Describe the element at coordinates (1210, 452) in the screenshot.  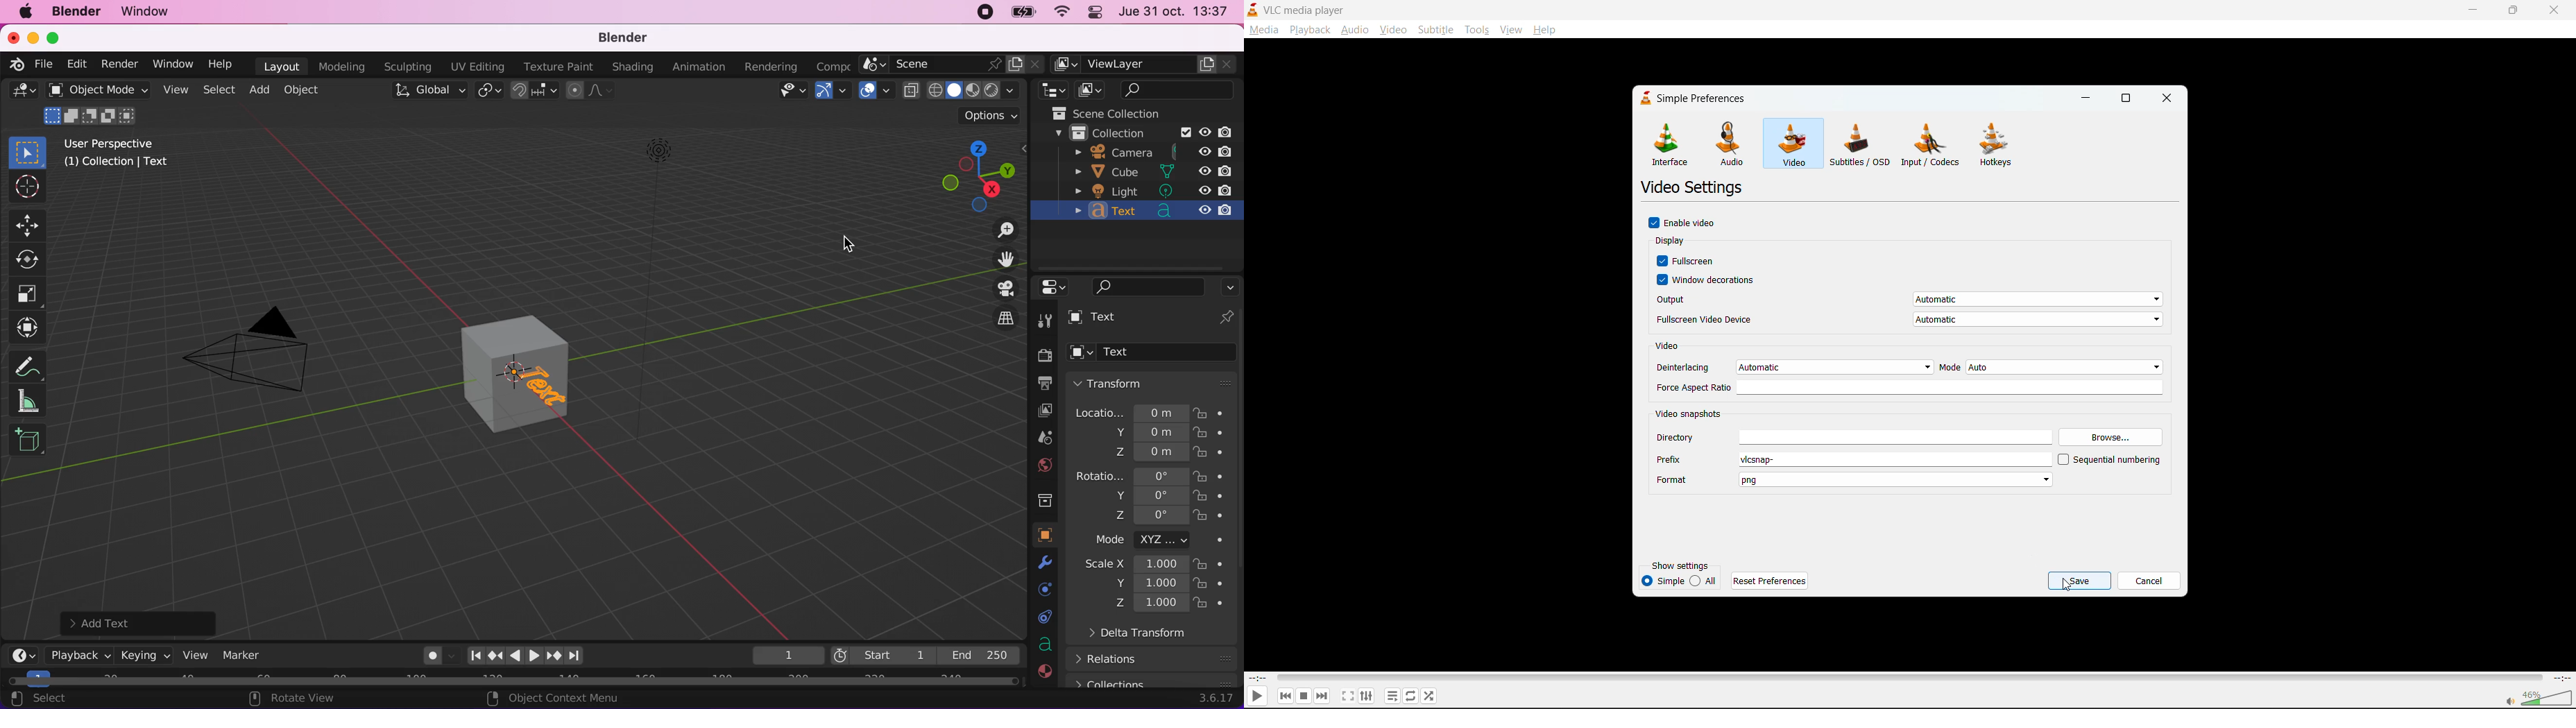
I see `lock button` at that location.